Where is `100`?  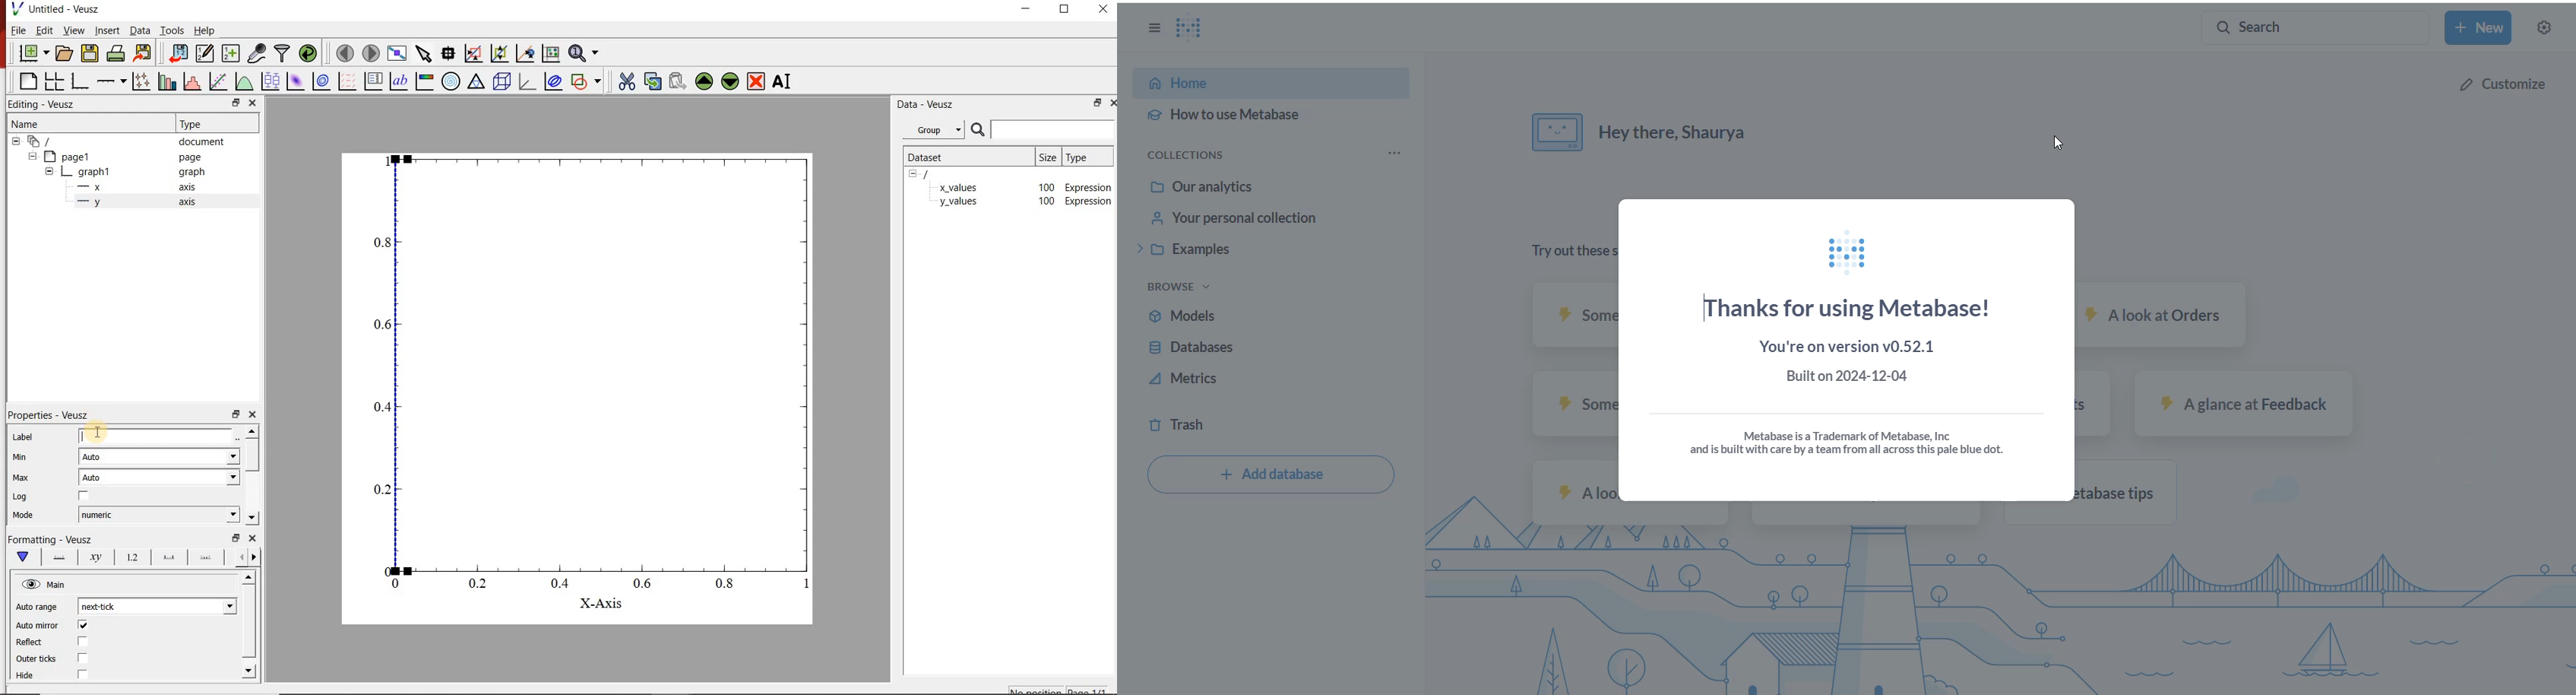
100 is located at coordinates (1046, 186).